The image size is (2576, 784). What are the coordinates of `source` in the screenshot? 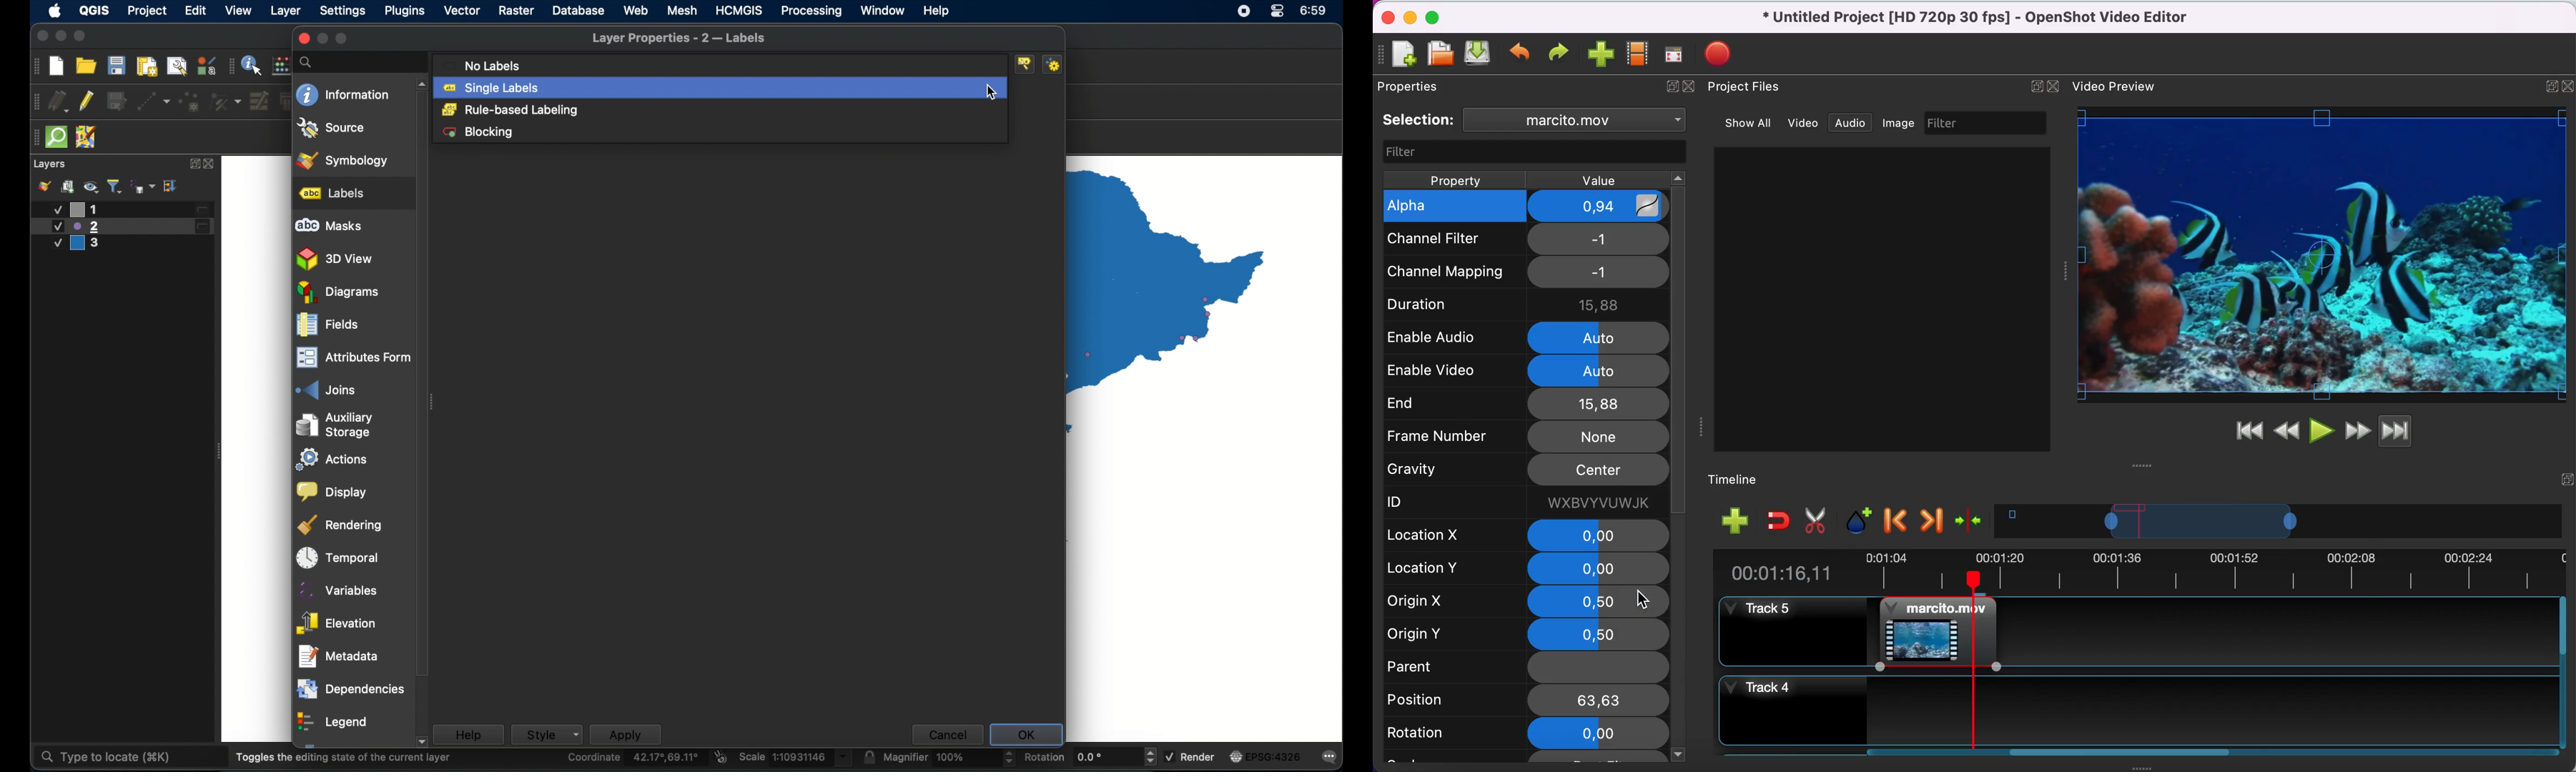 It's located at (332, 128).